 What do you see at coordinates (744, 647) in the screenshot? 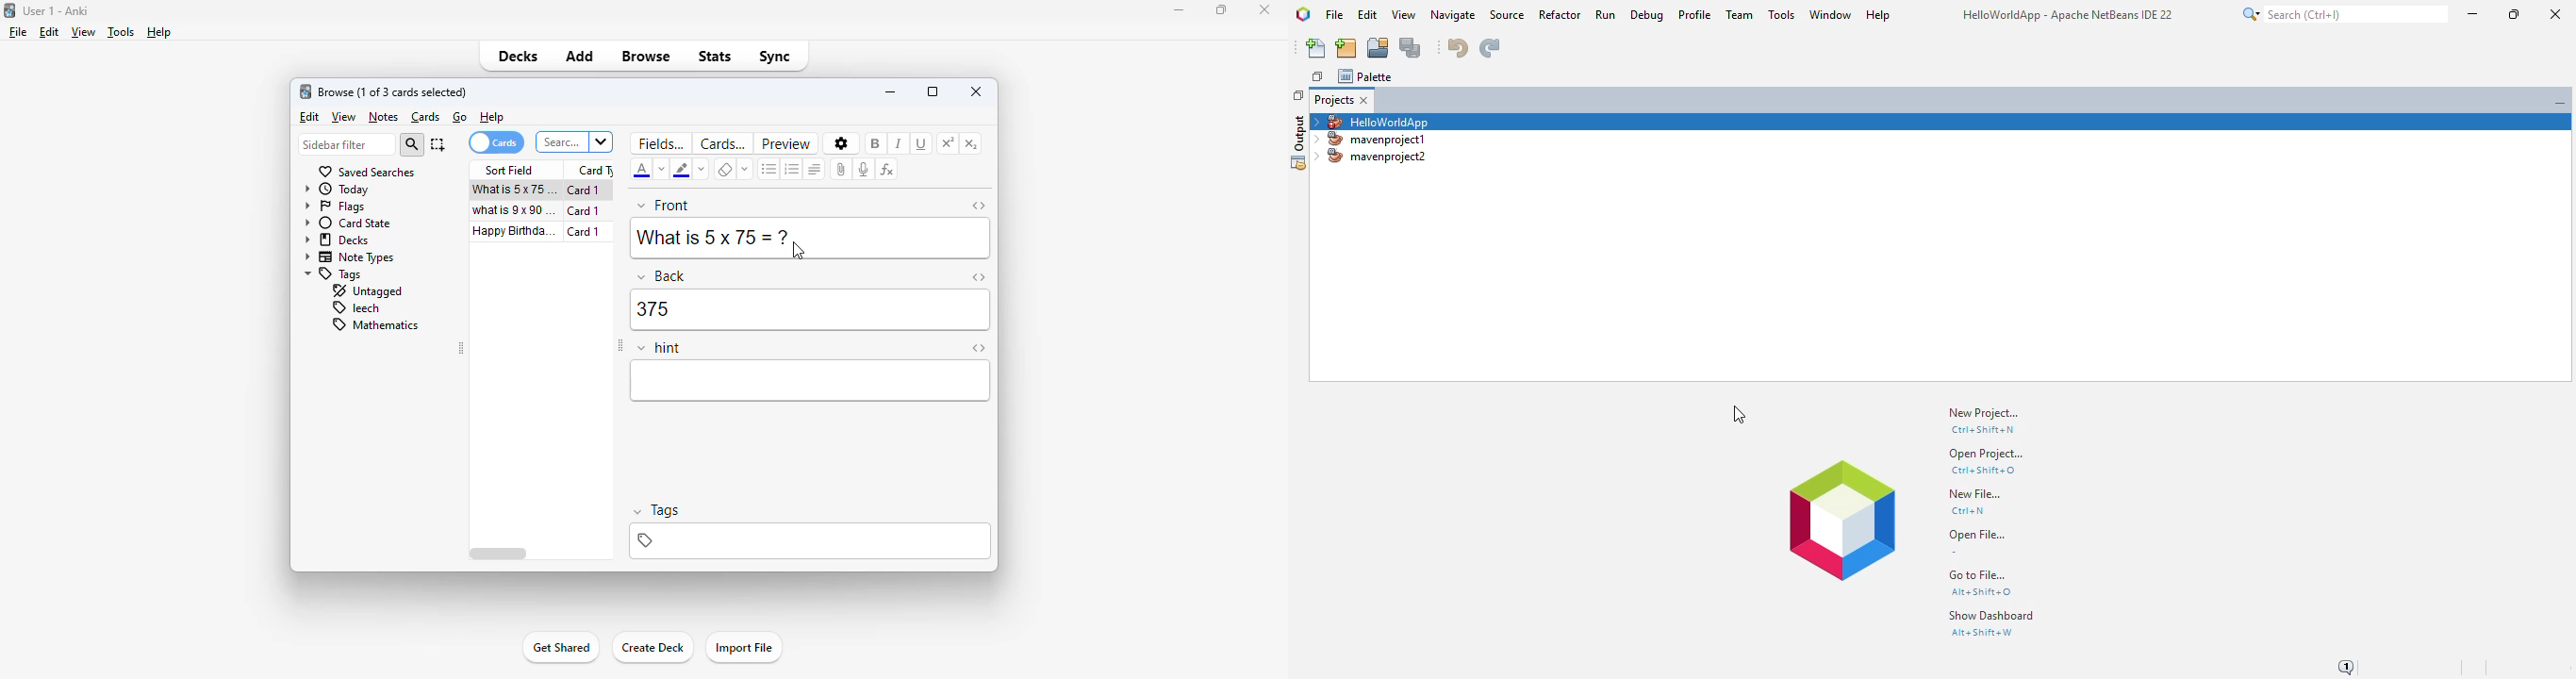
I see `import file` at bounding box center [744, 647].